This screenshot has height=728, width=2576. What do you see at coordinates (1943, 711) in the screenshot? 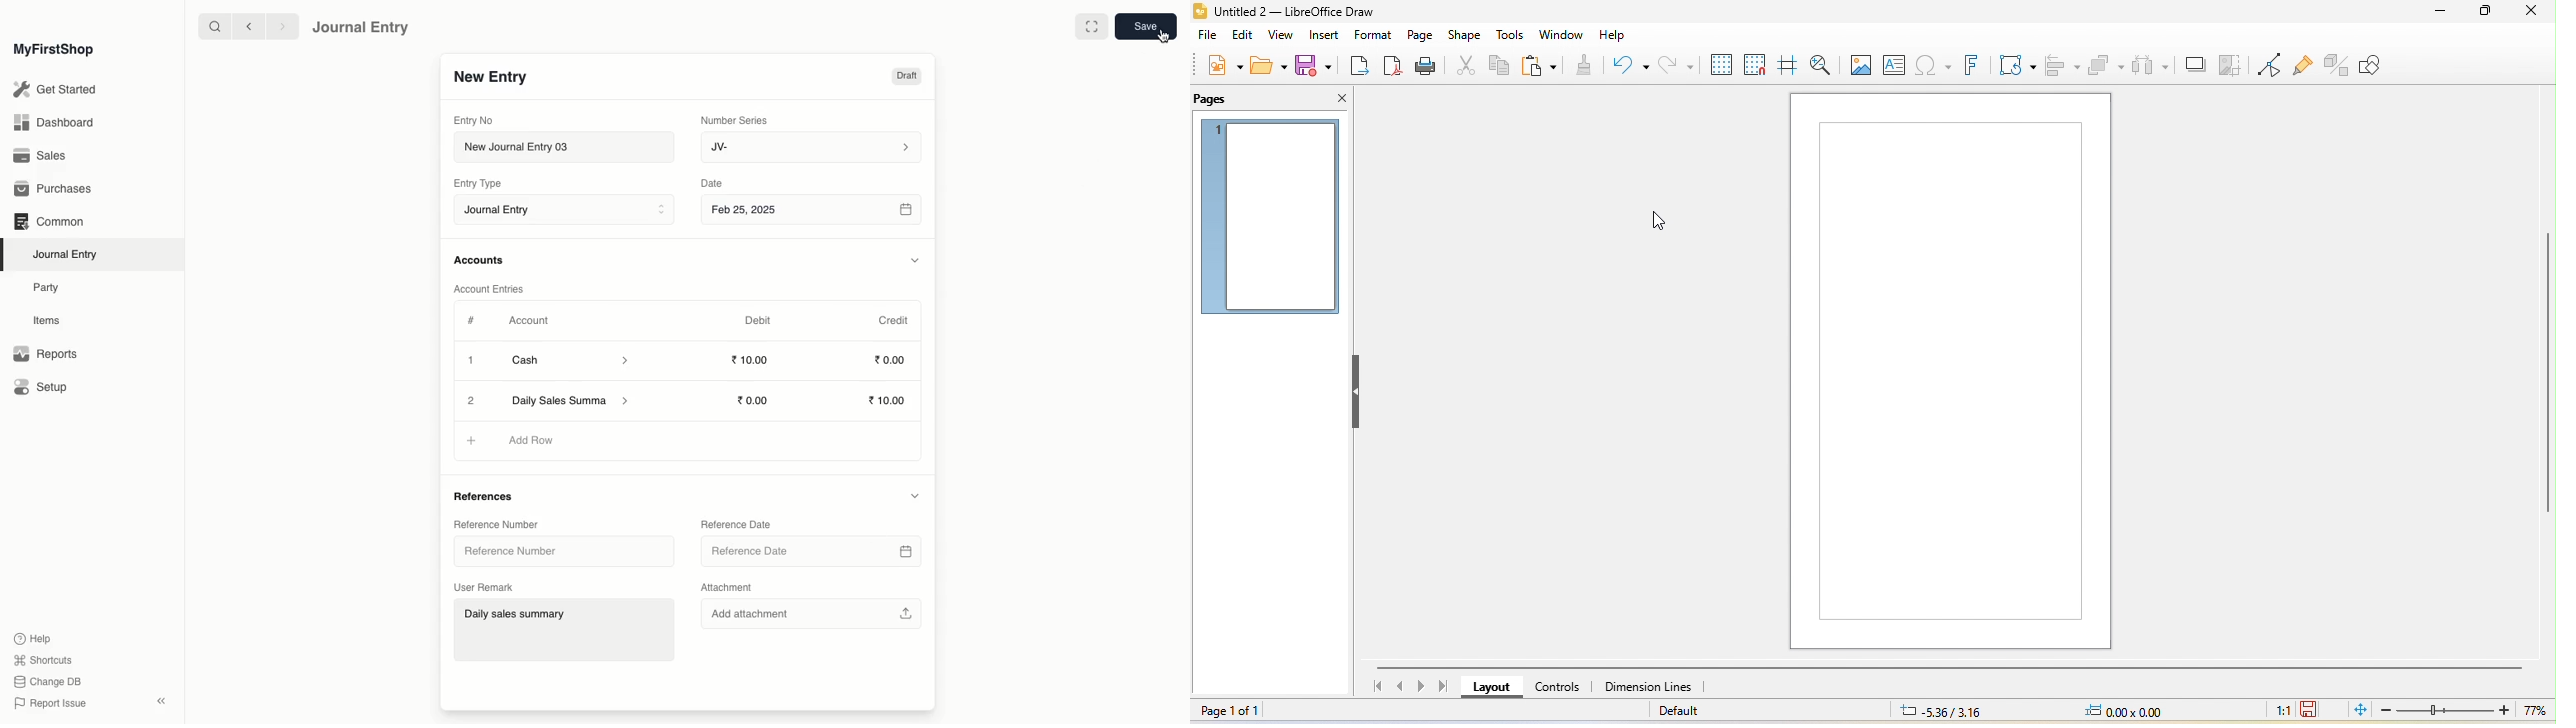
I see `-5.36/3.16` at bounding box center [1943, 711].